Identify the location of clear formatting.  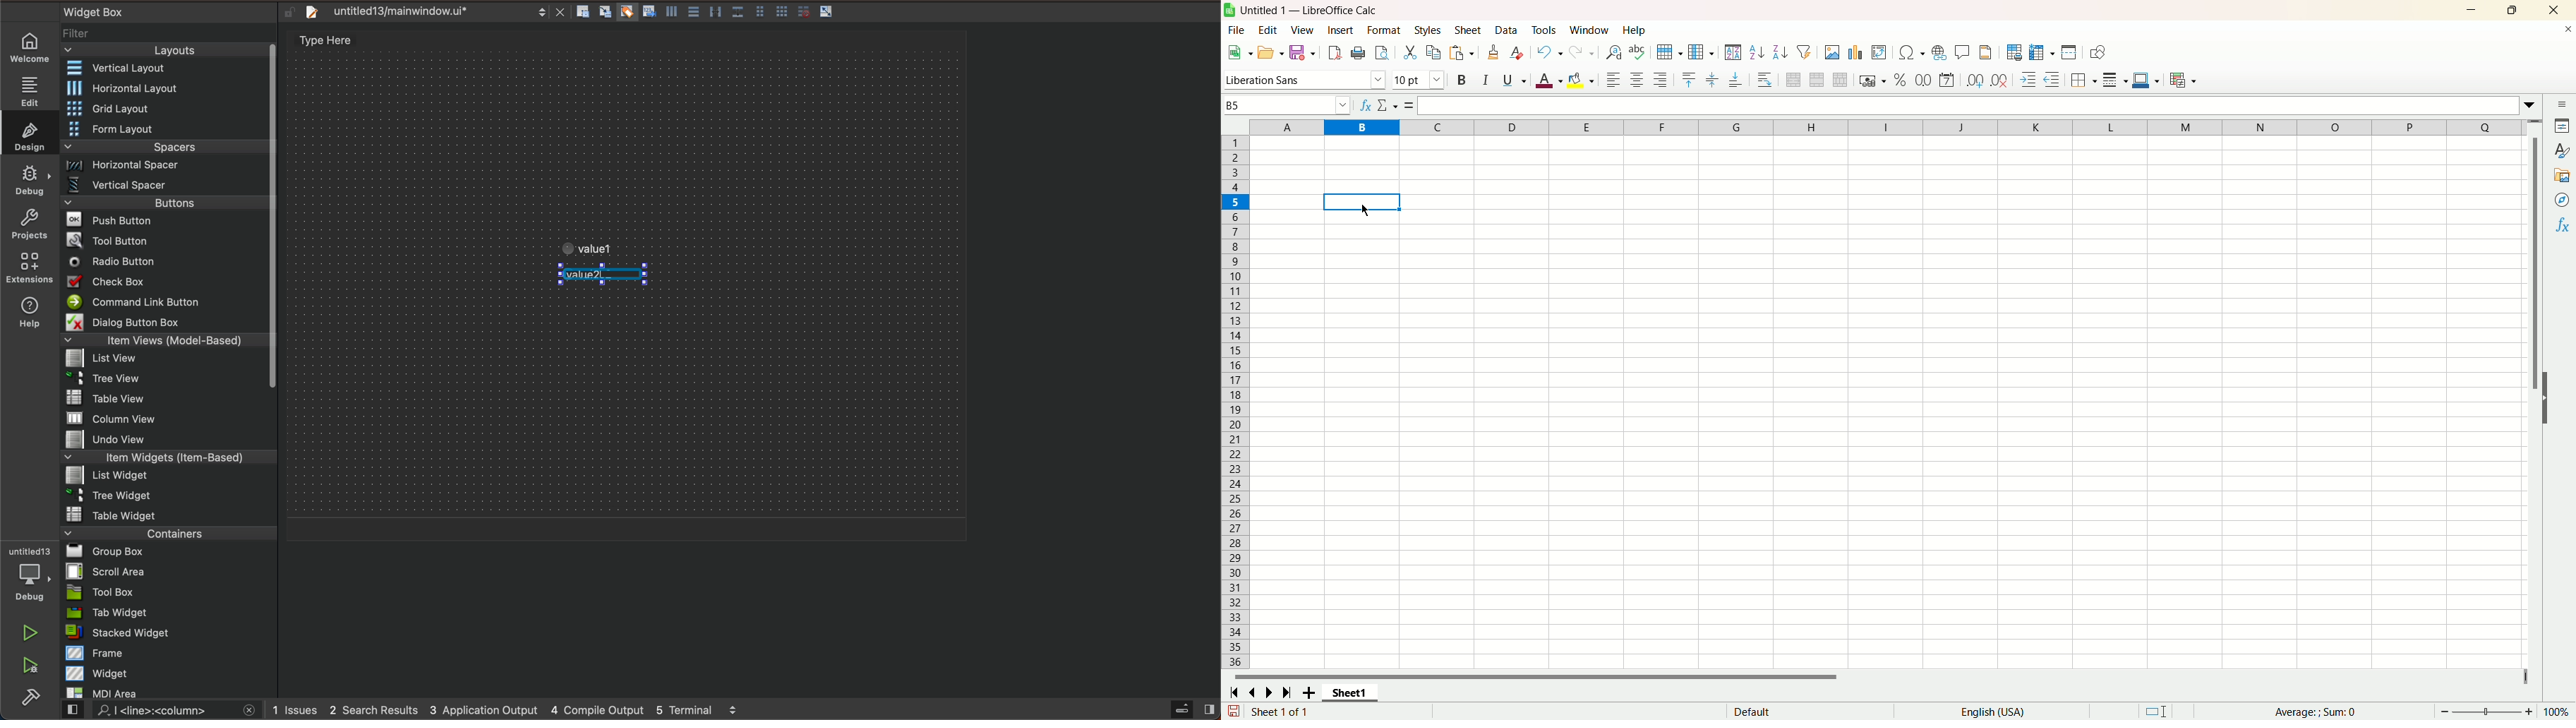
(1517, 52).